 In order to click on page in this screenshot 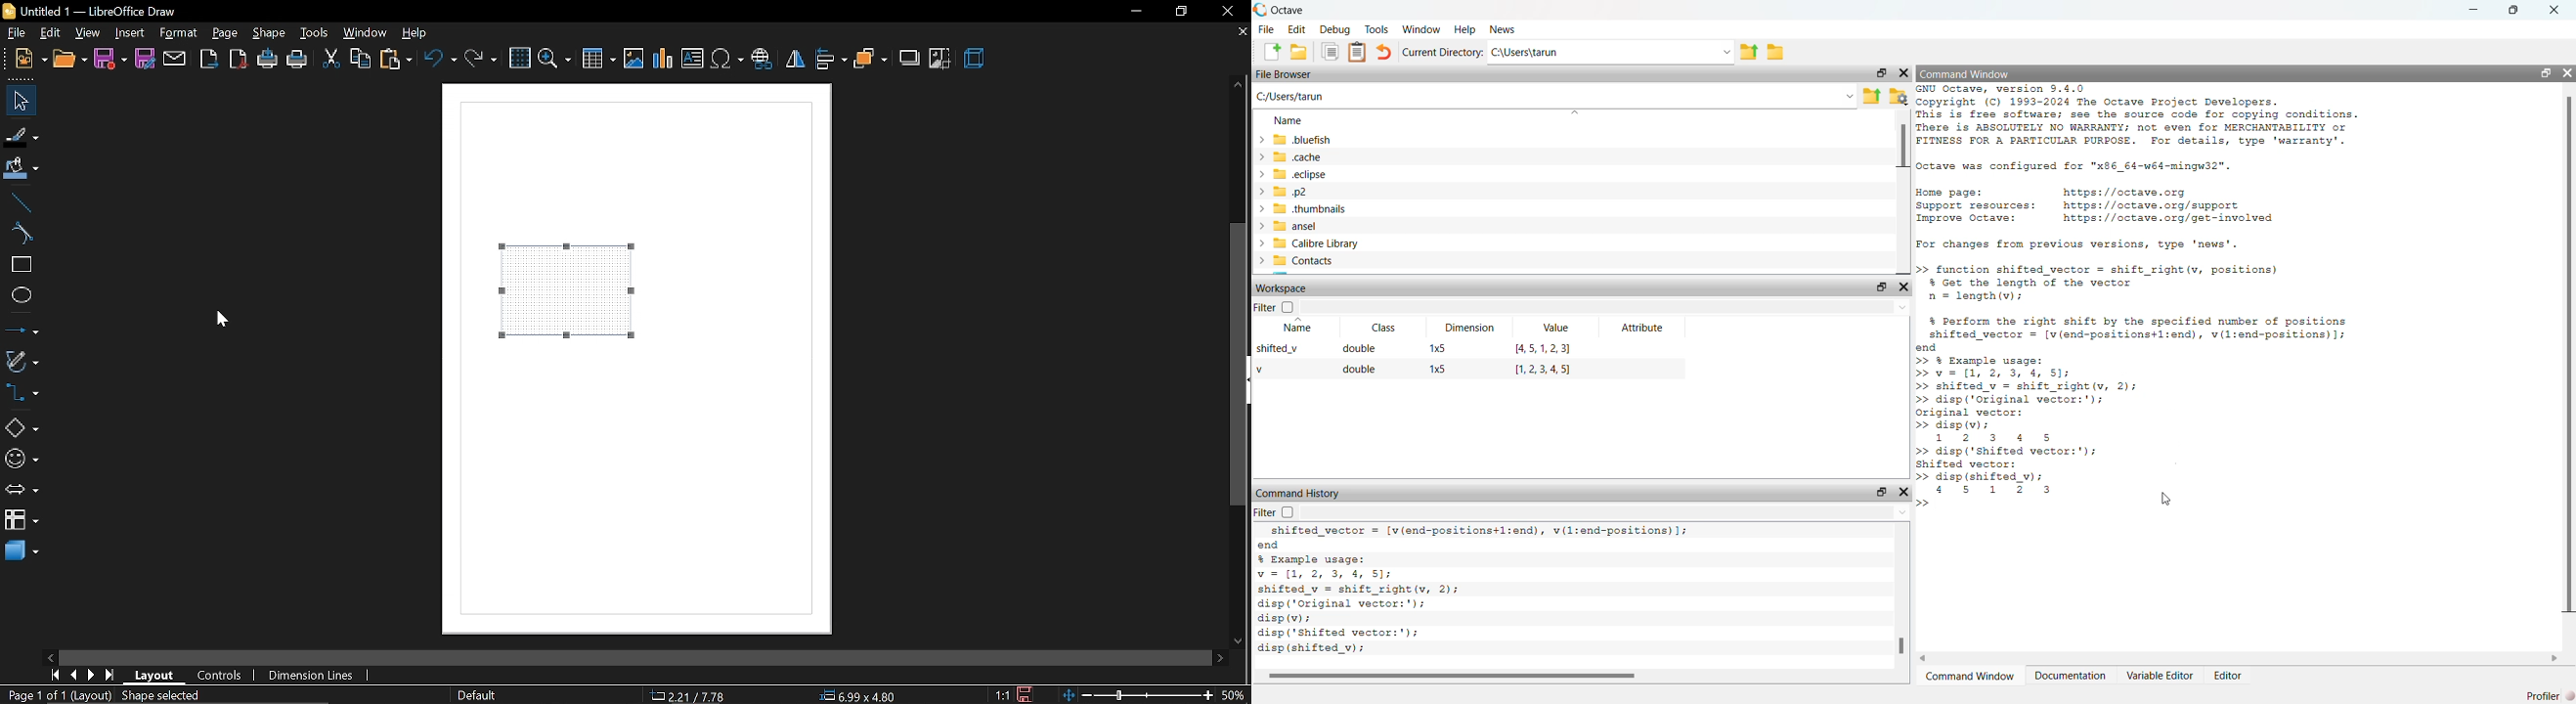, I will do `click(229, 32)`.